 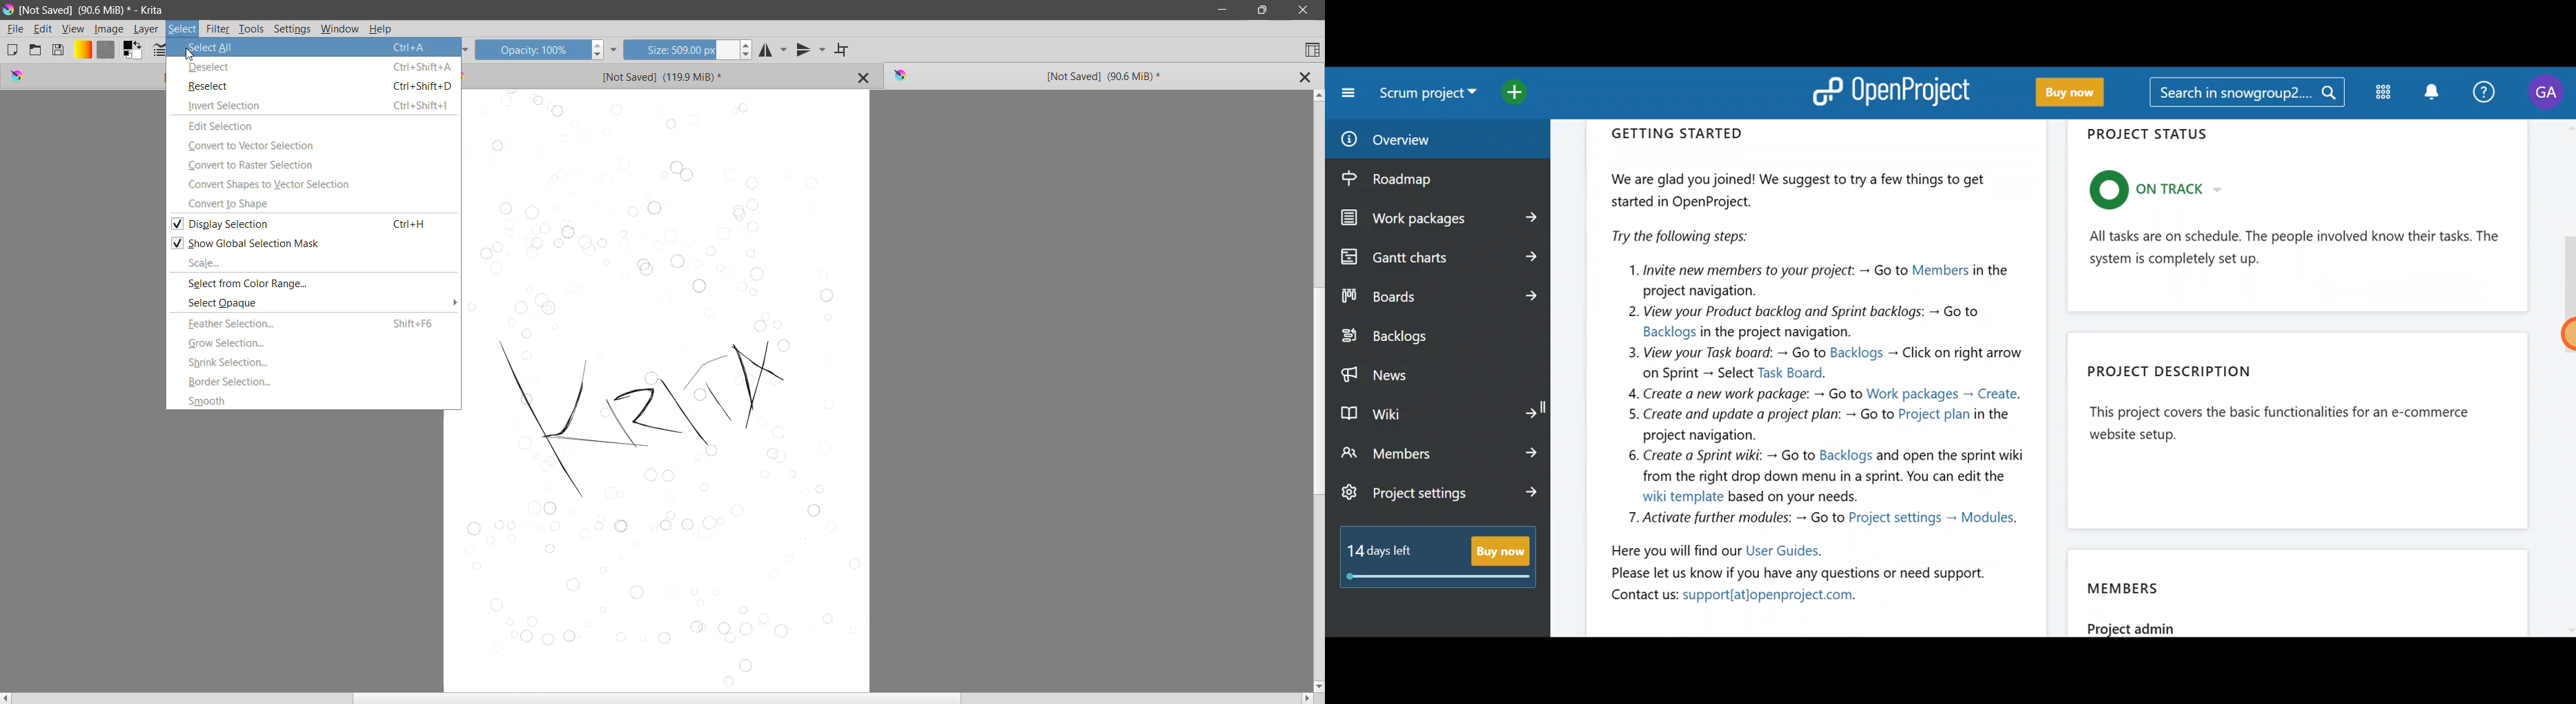 I want to click on Foreground and Background Color Selector, so click(x=133, y=50).